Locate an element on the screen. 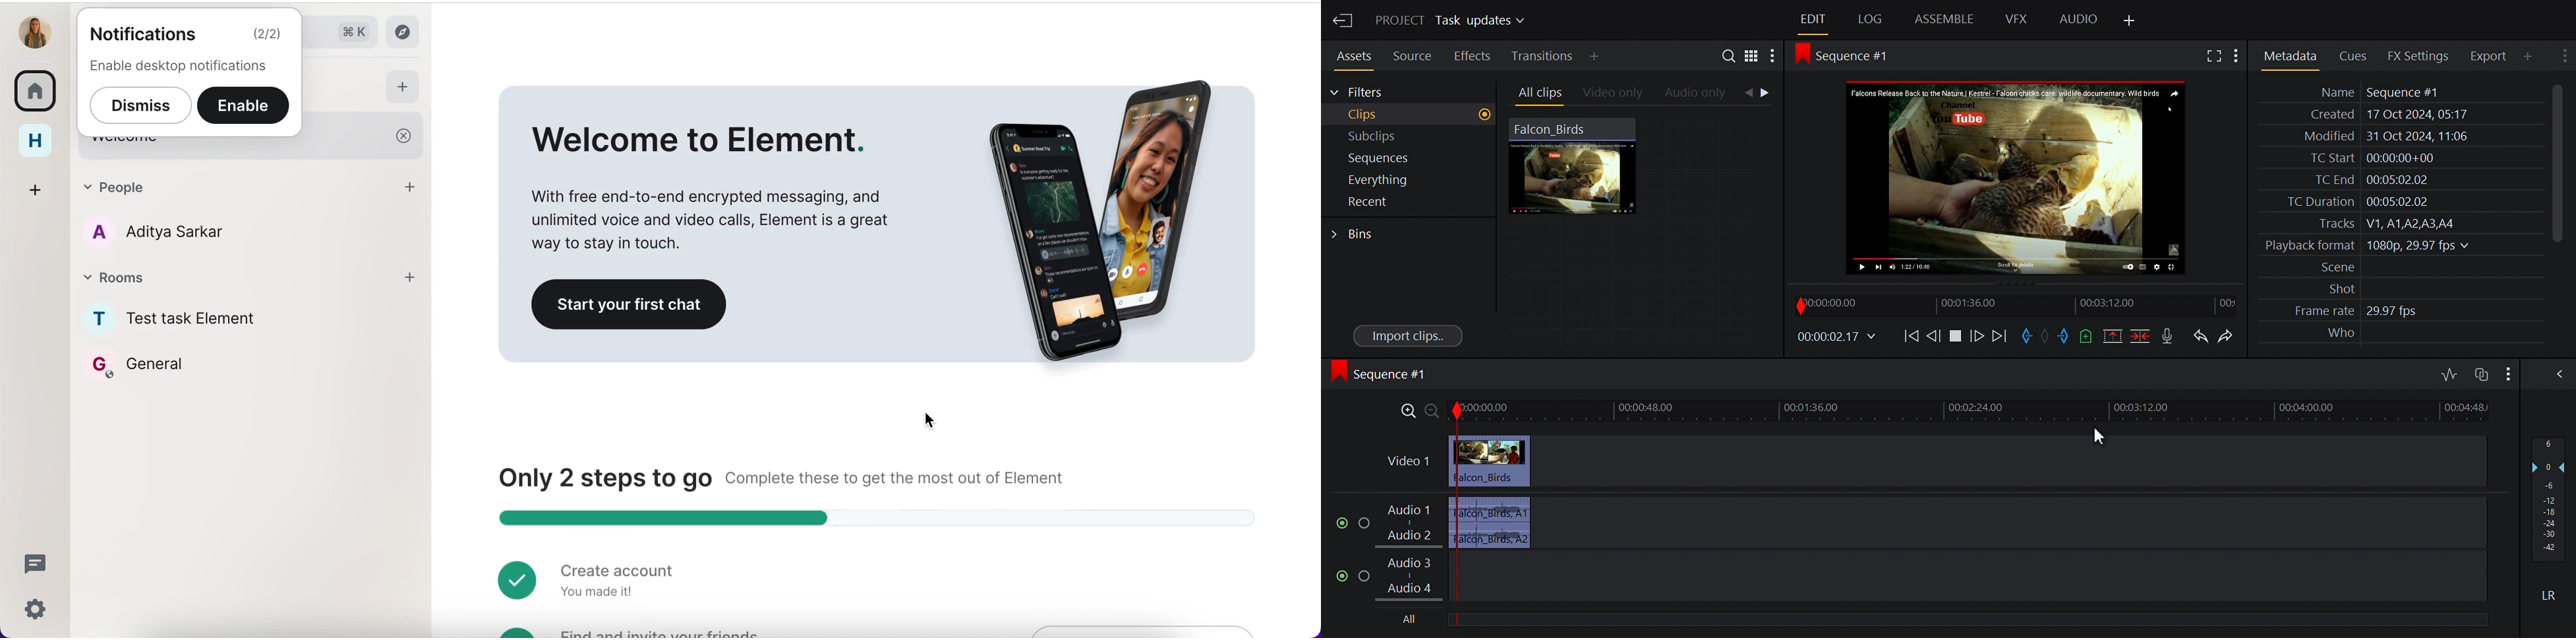 This screenshot has width=2576, height=644. Fullscreen is located at coordinates (2211, 55).